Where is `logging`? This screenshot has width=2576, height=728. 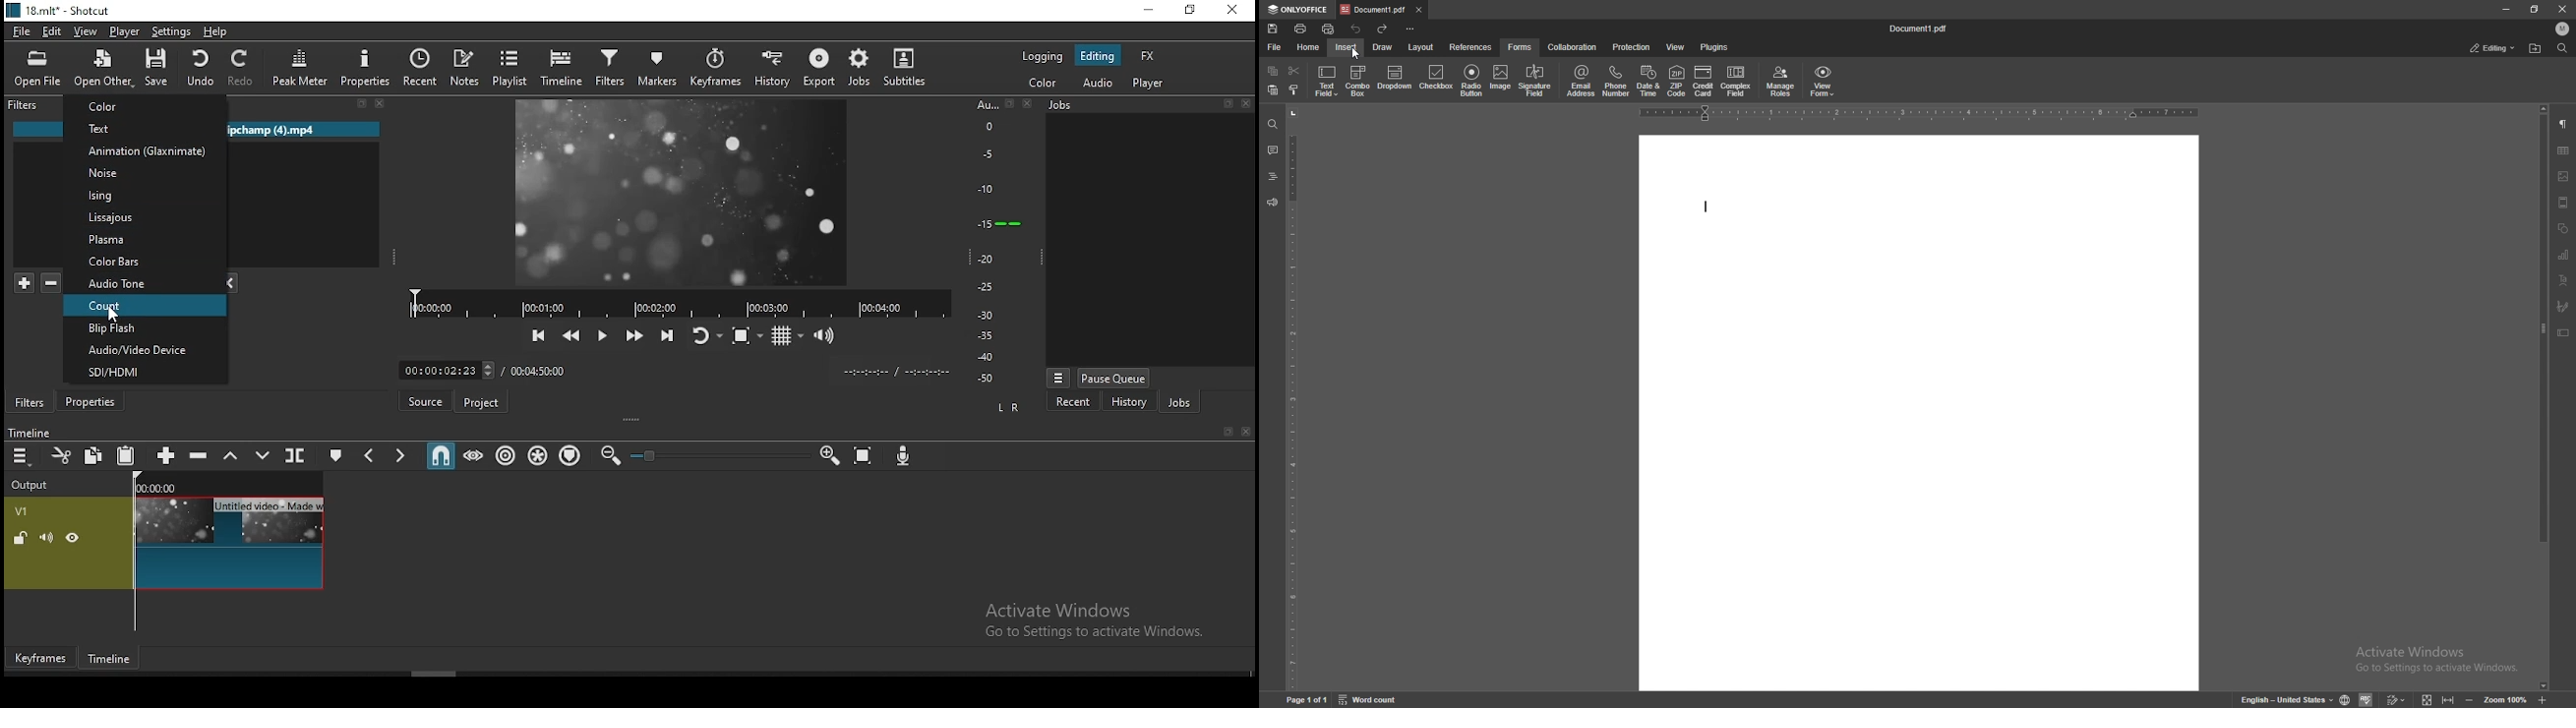
logging is located at coordinates (1042, 57).